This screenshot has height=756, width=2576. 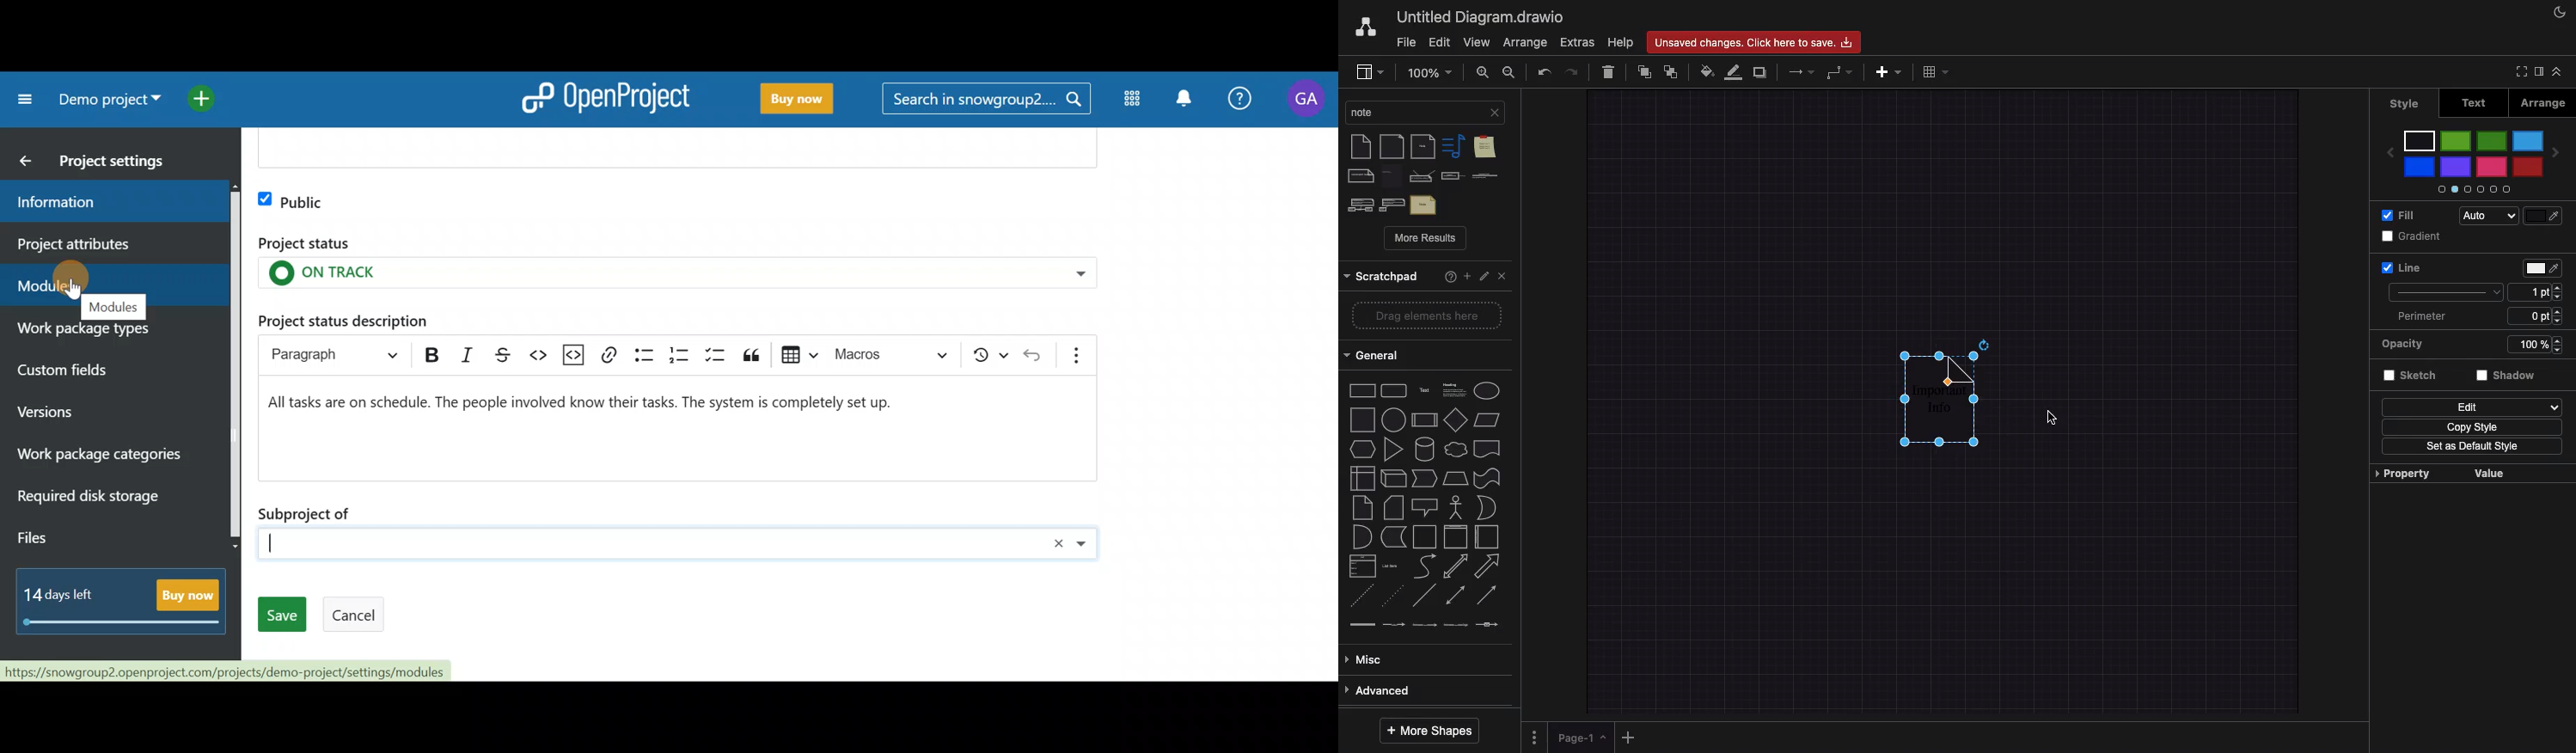 I want to click on cylinder, so click(x=1426, y=449).